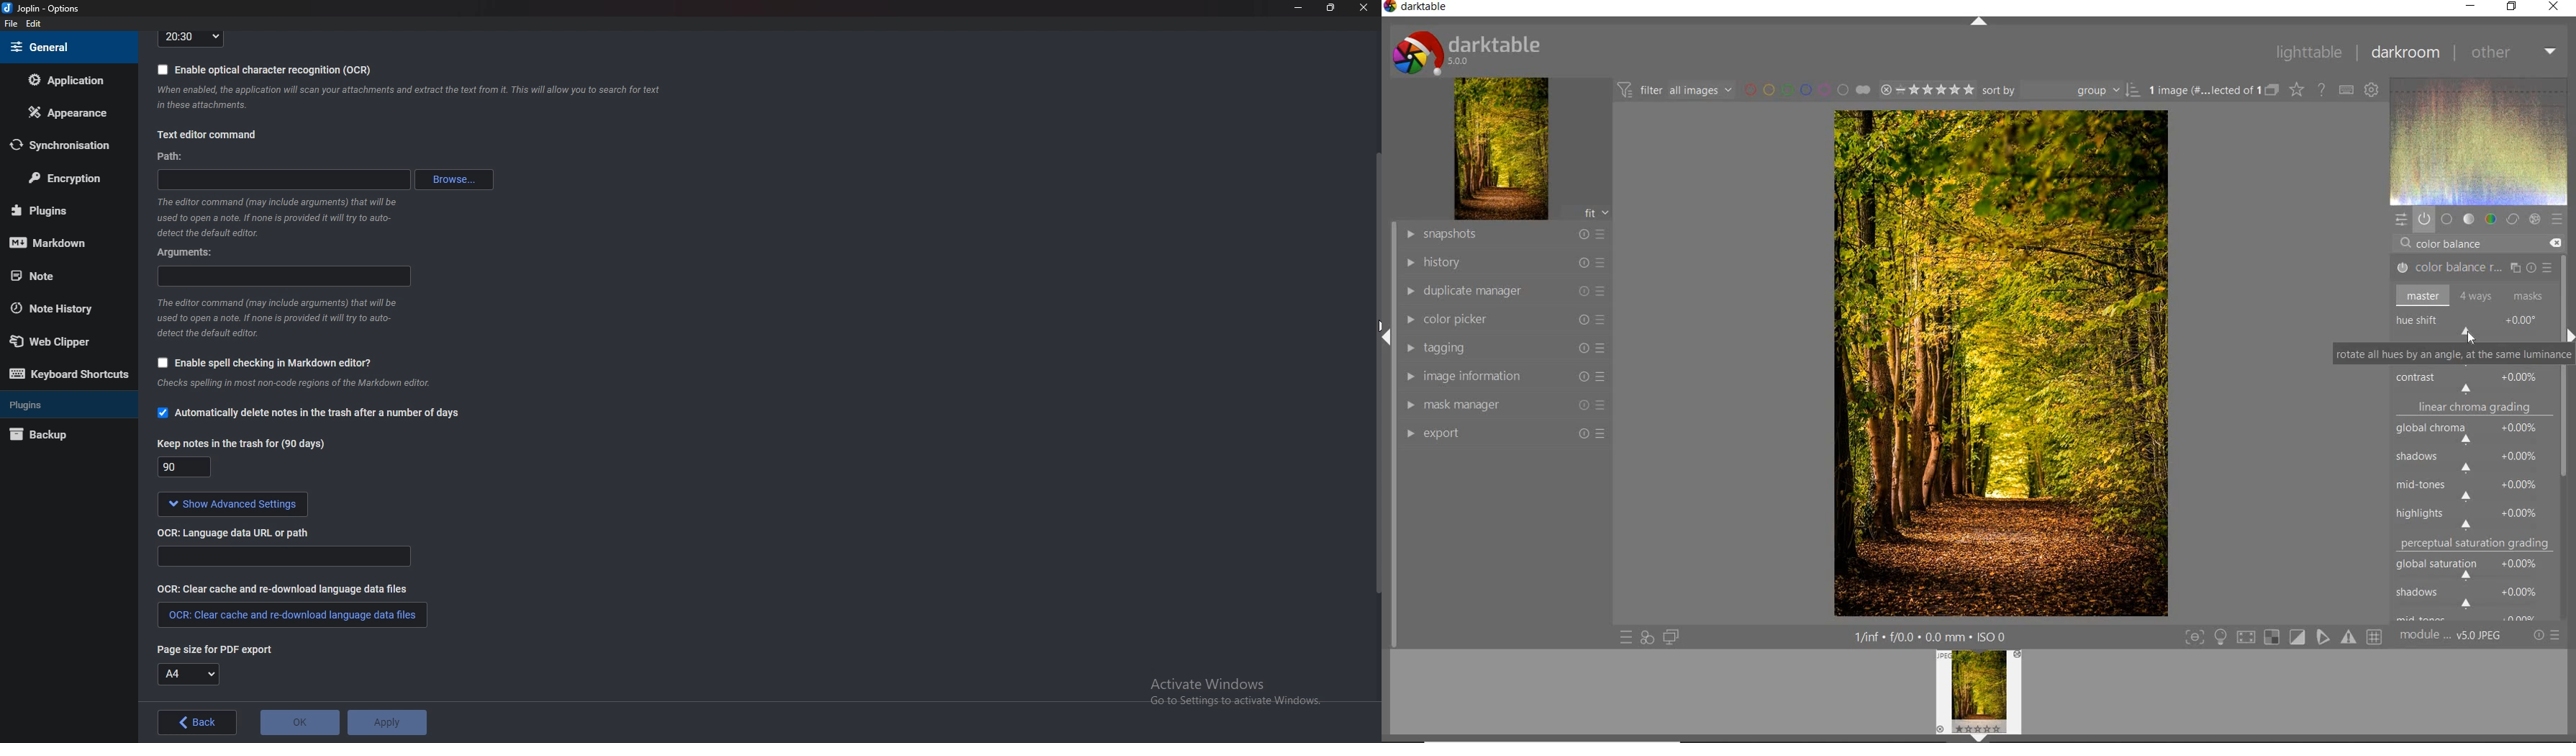 This screenshot has height=756, width=2576. What do you see at coordinates (230, 505) in the screenshot?
I see `show advanced settings` at bounding box center [230, 505].